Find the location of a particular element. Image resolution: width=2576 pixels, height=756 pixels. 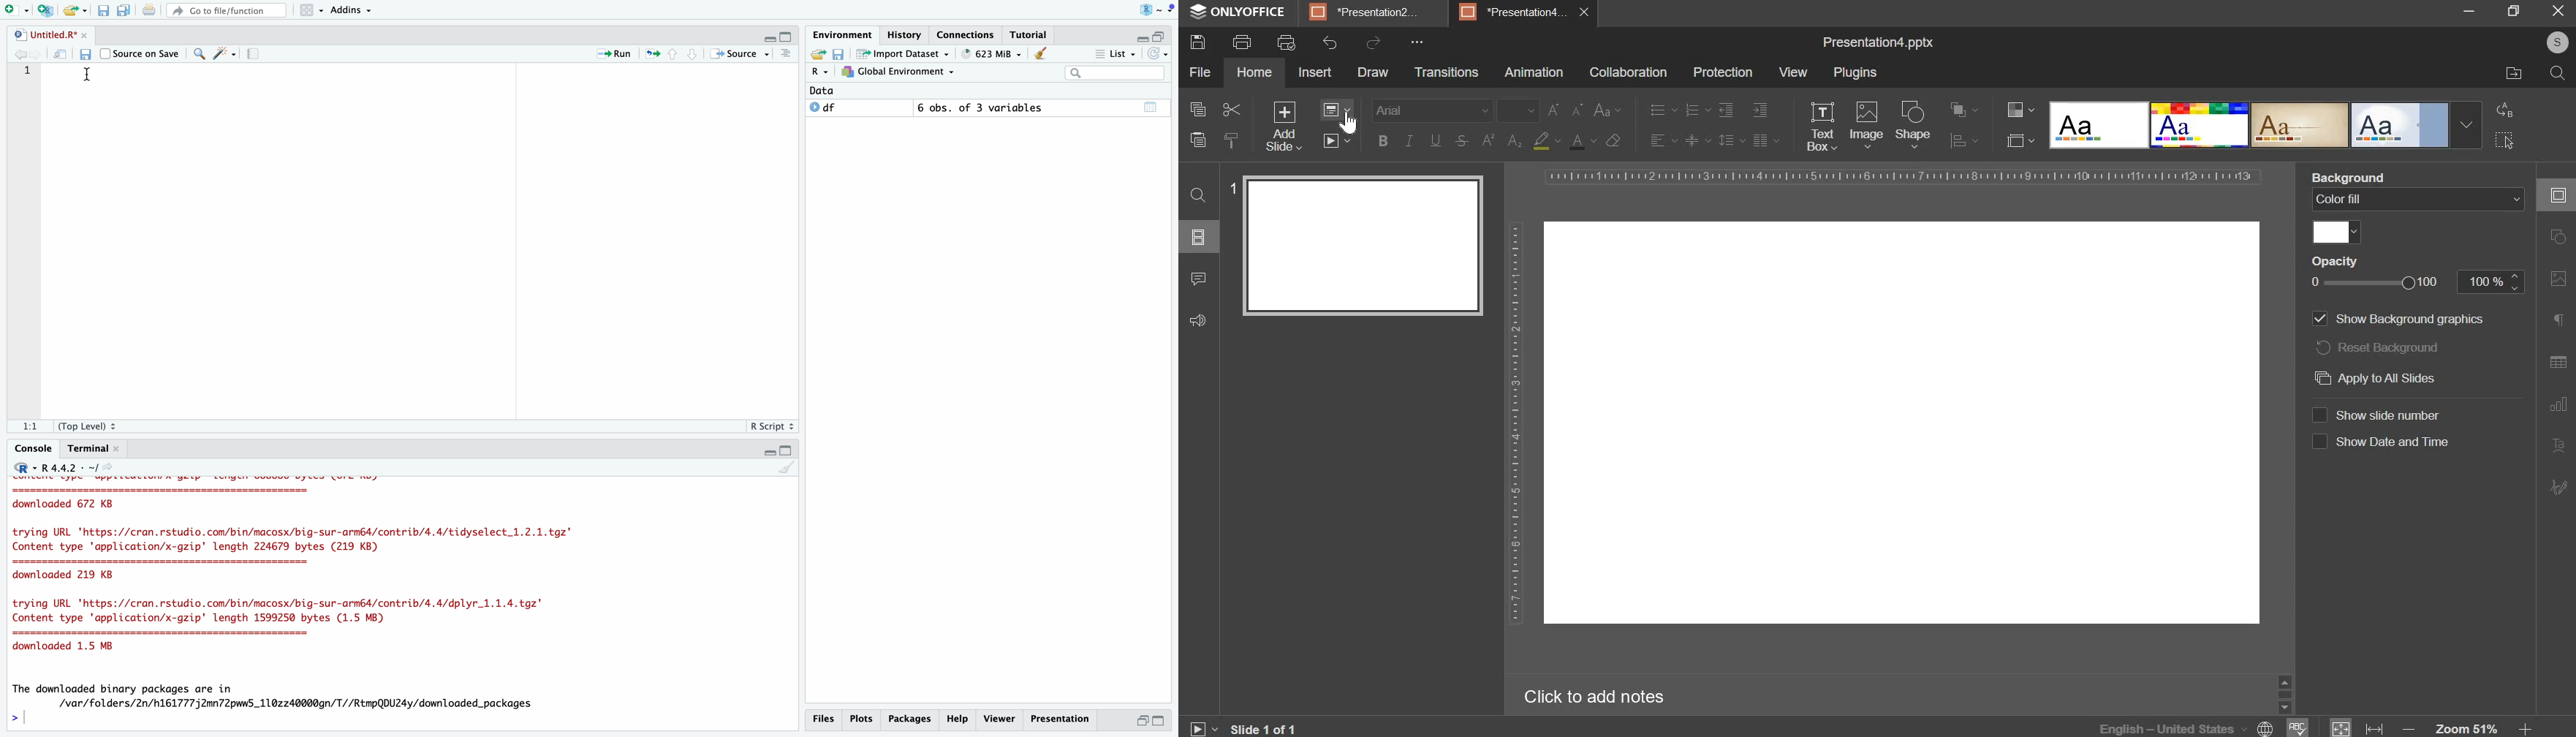

Workspace panes is located at coordinates (309, 11).